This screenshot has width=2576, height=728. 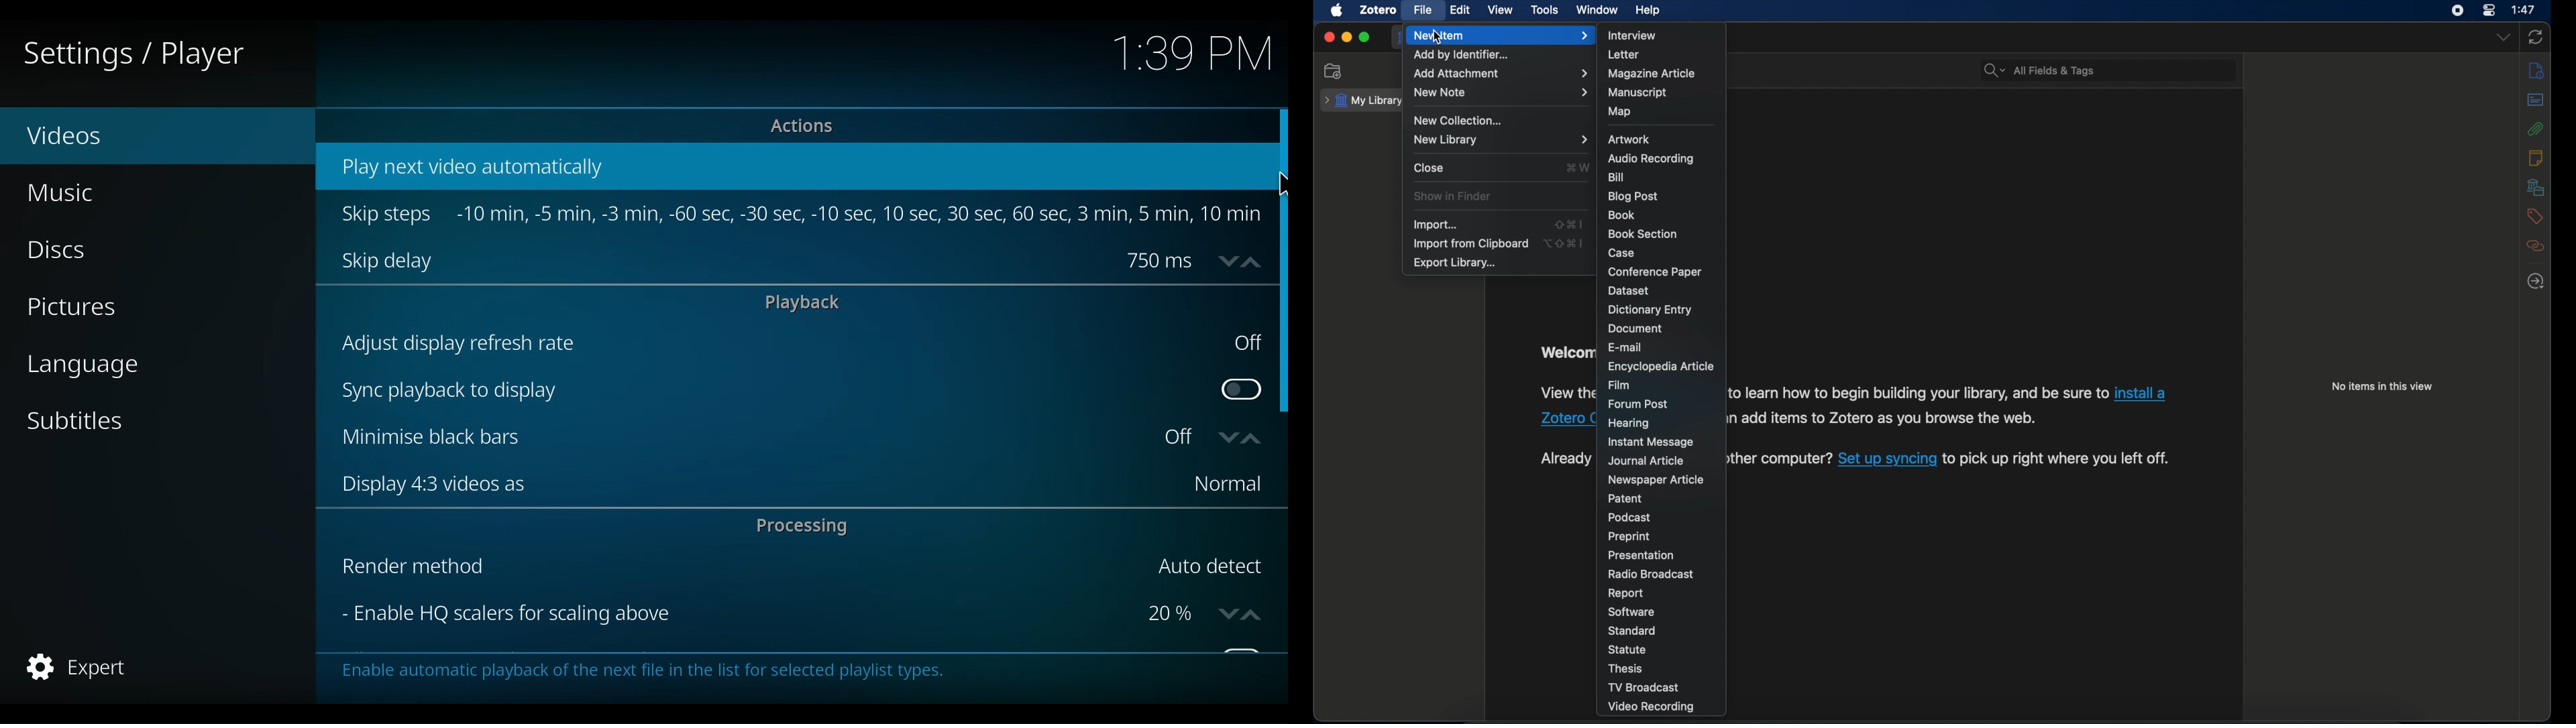 I want to click on thesis, so click(x=1627, y=669).